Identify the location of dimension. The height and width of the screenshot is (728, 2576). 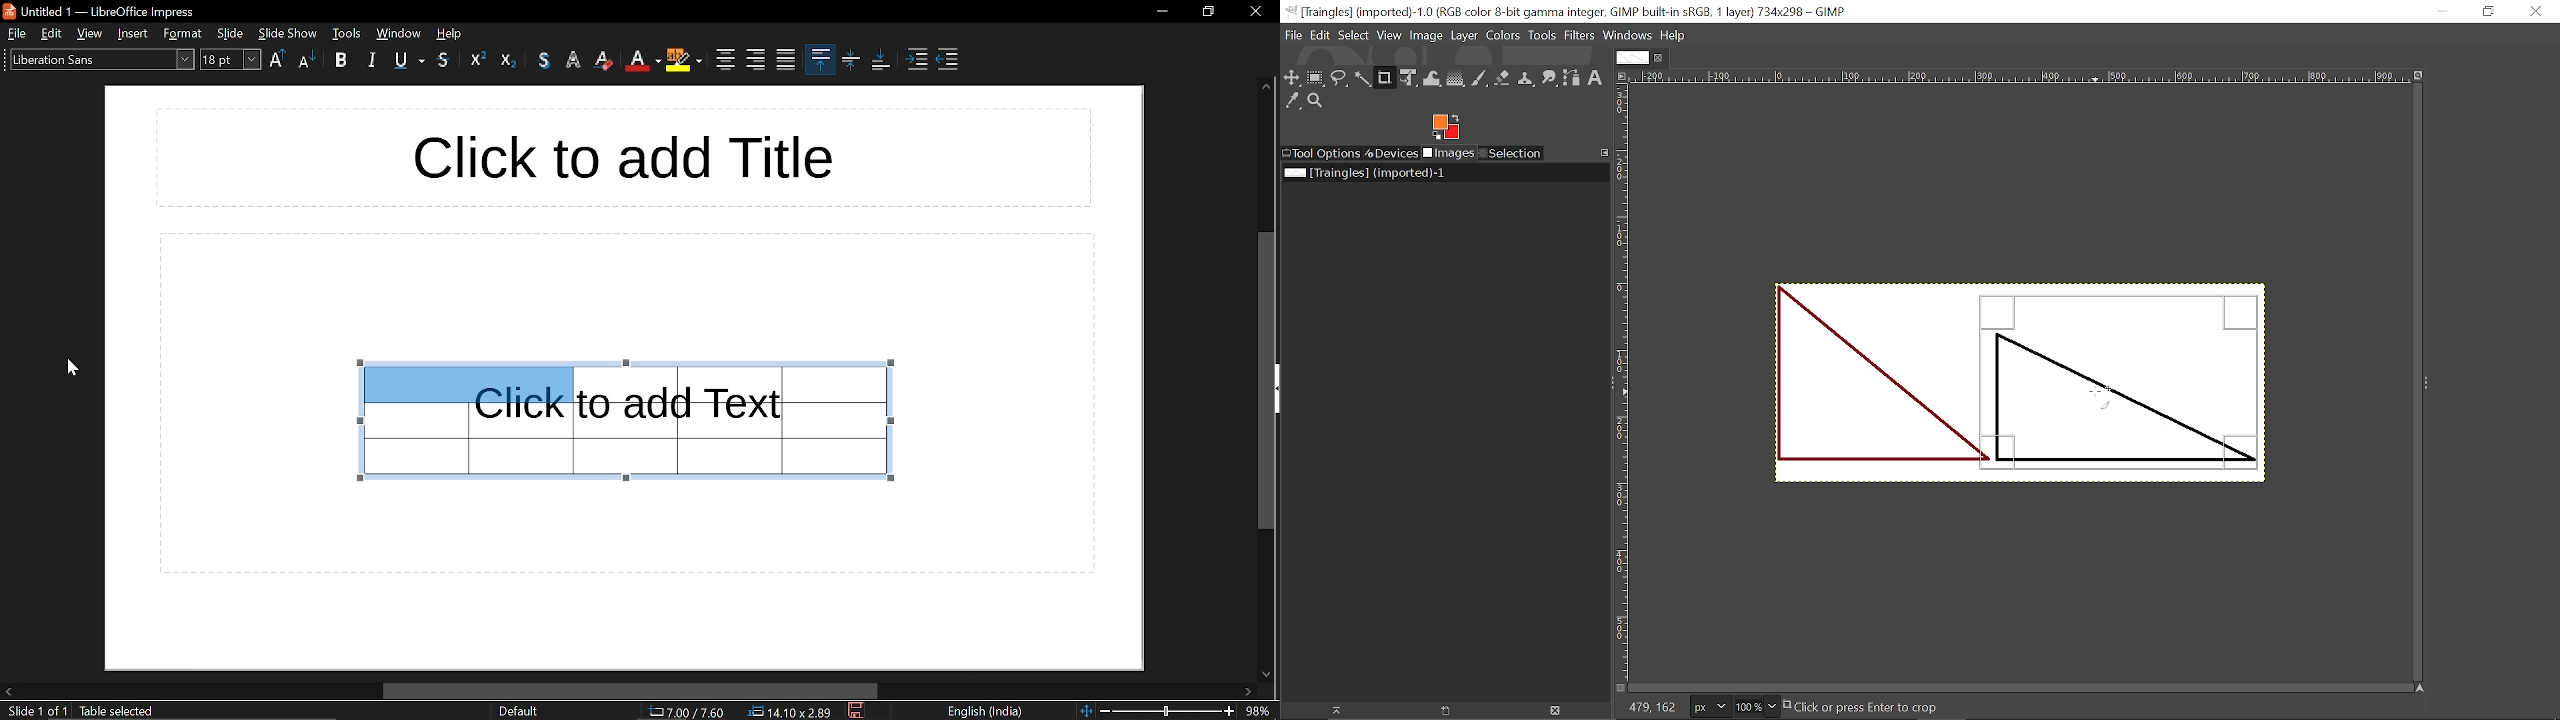
(790, 712).